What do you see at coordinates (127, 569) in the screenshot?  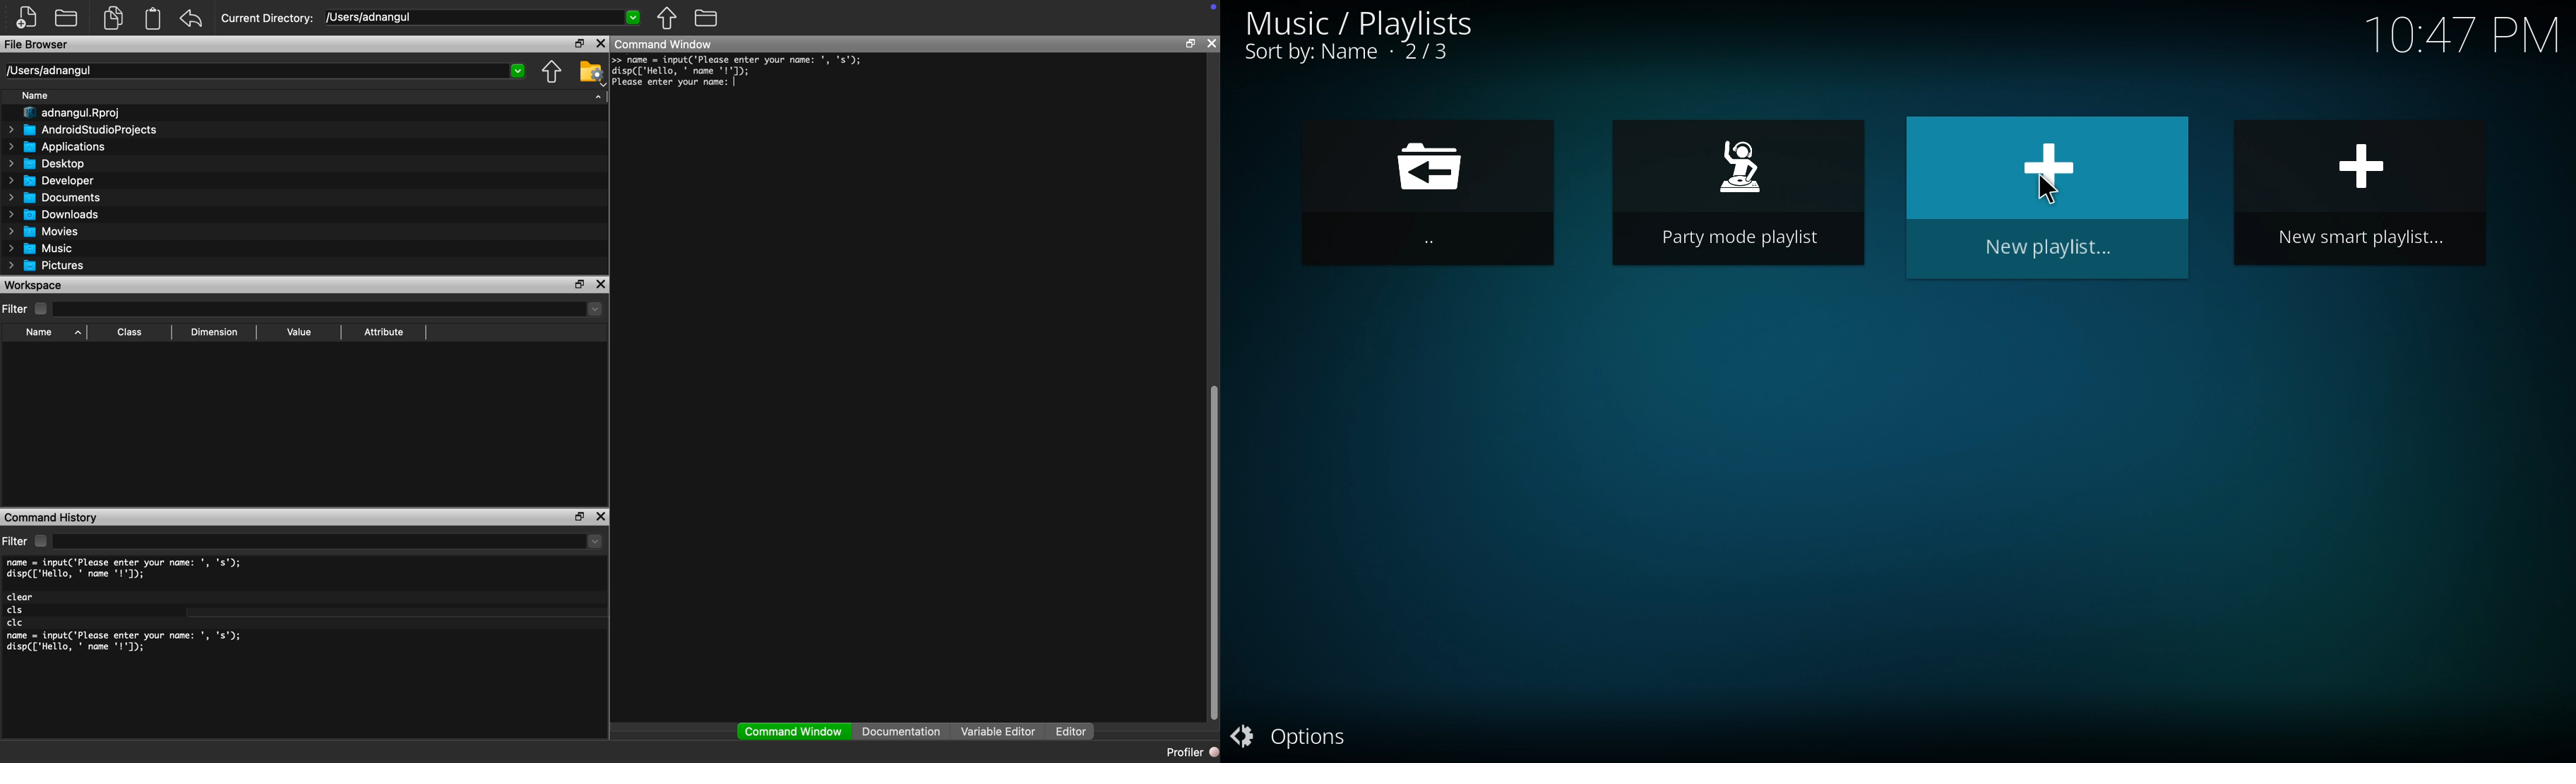 I see `name = input('Please enter your name: ', 's');
disp(['Hello, ' name '!']);` at bounding box center [127, 569].